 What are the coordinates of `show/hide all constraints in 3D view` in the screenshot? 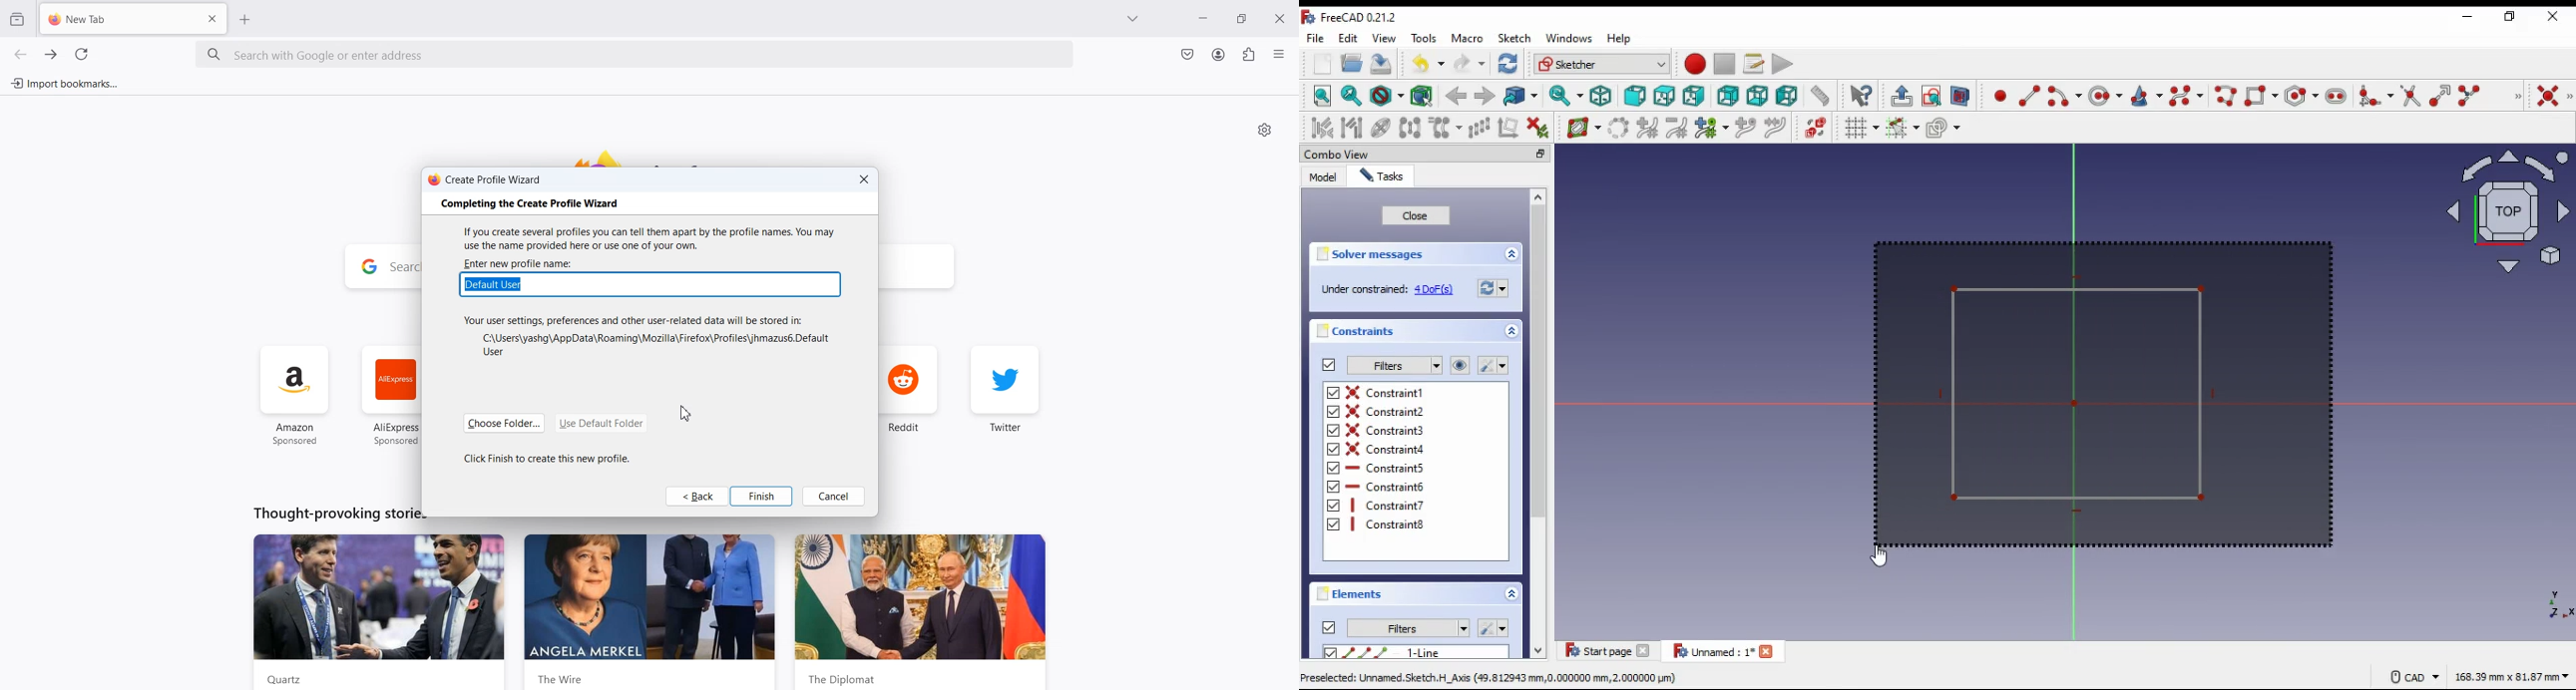 It's located at (1461, 365).